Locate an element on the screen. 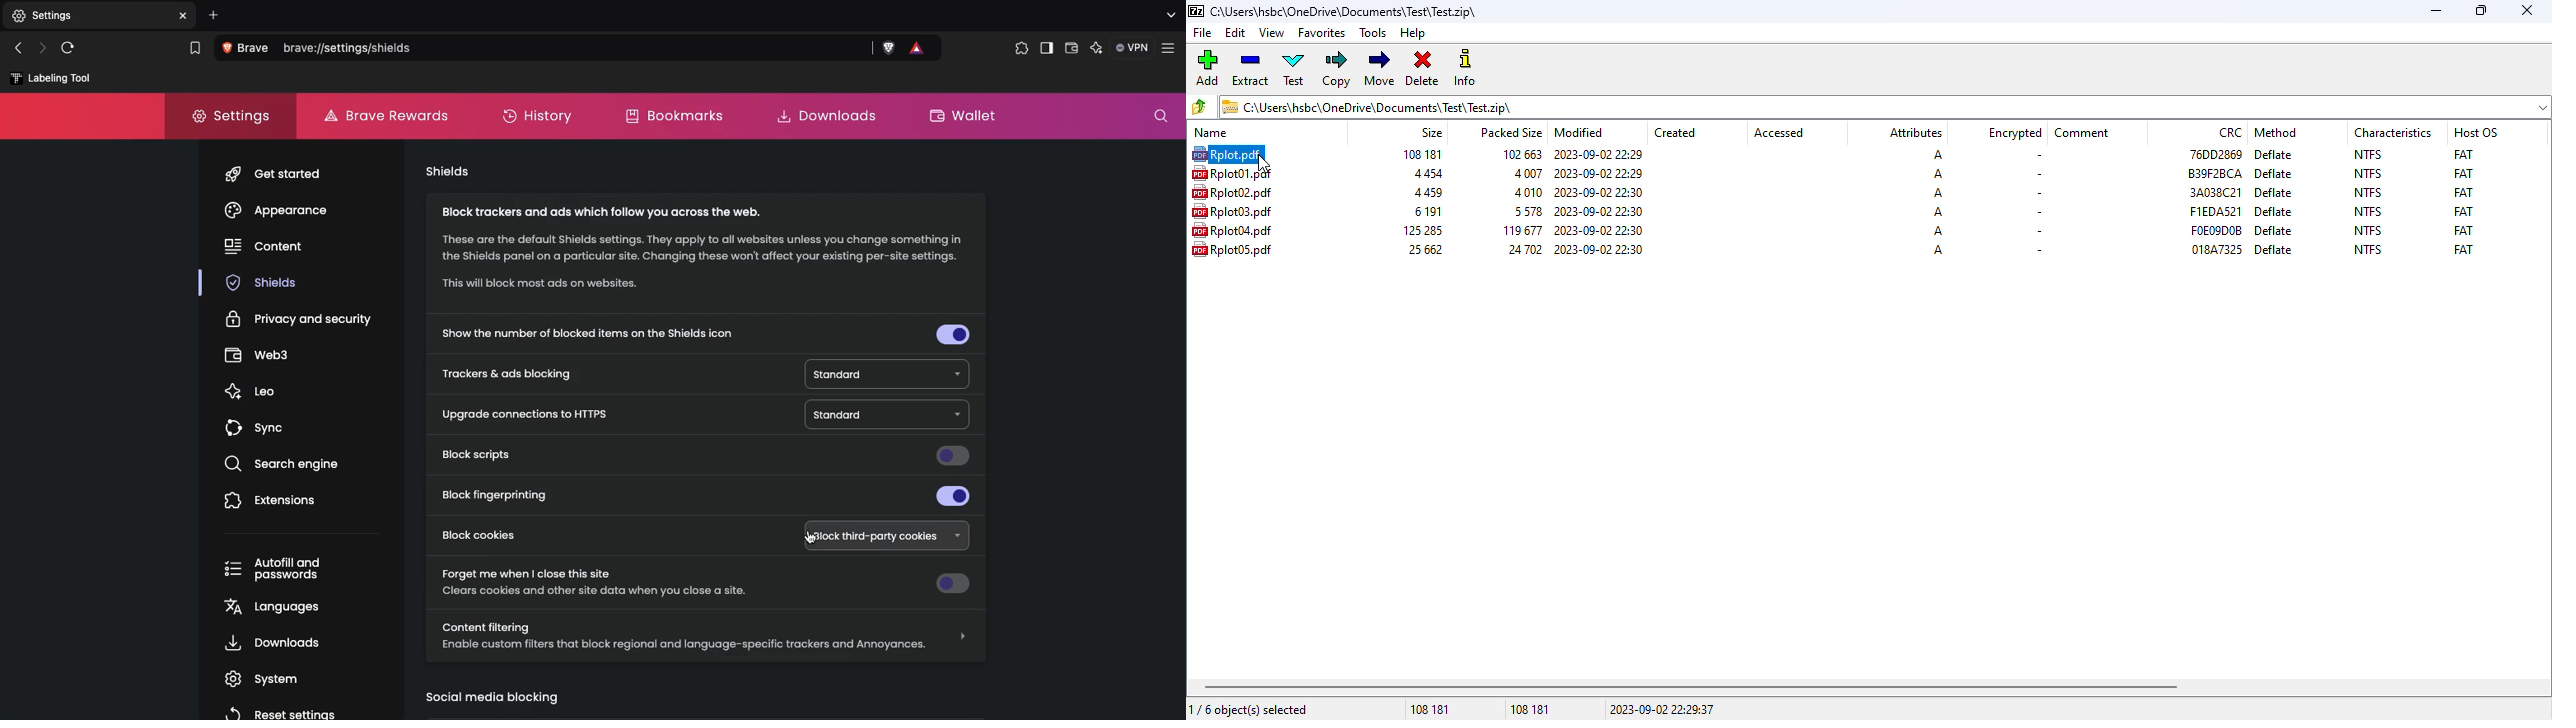 This screenshot has height=728, width=2576. packed size is located at coordinates (1518, 153).